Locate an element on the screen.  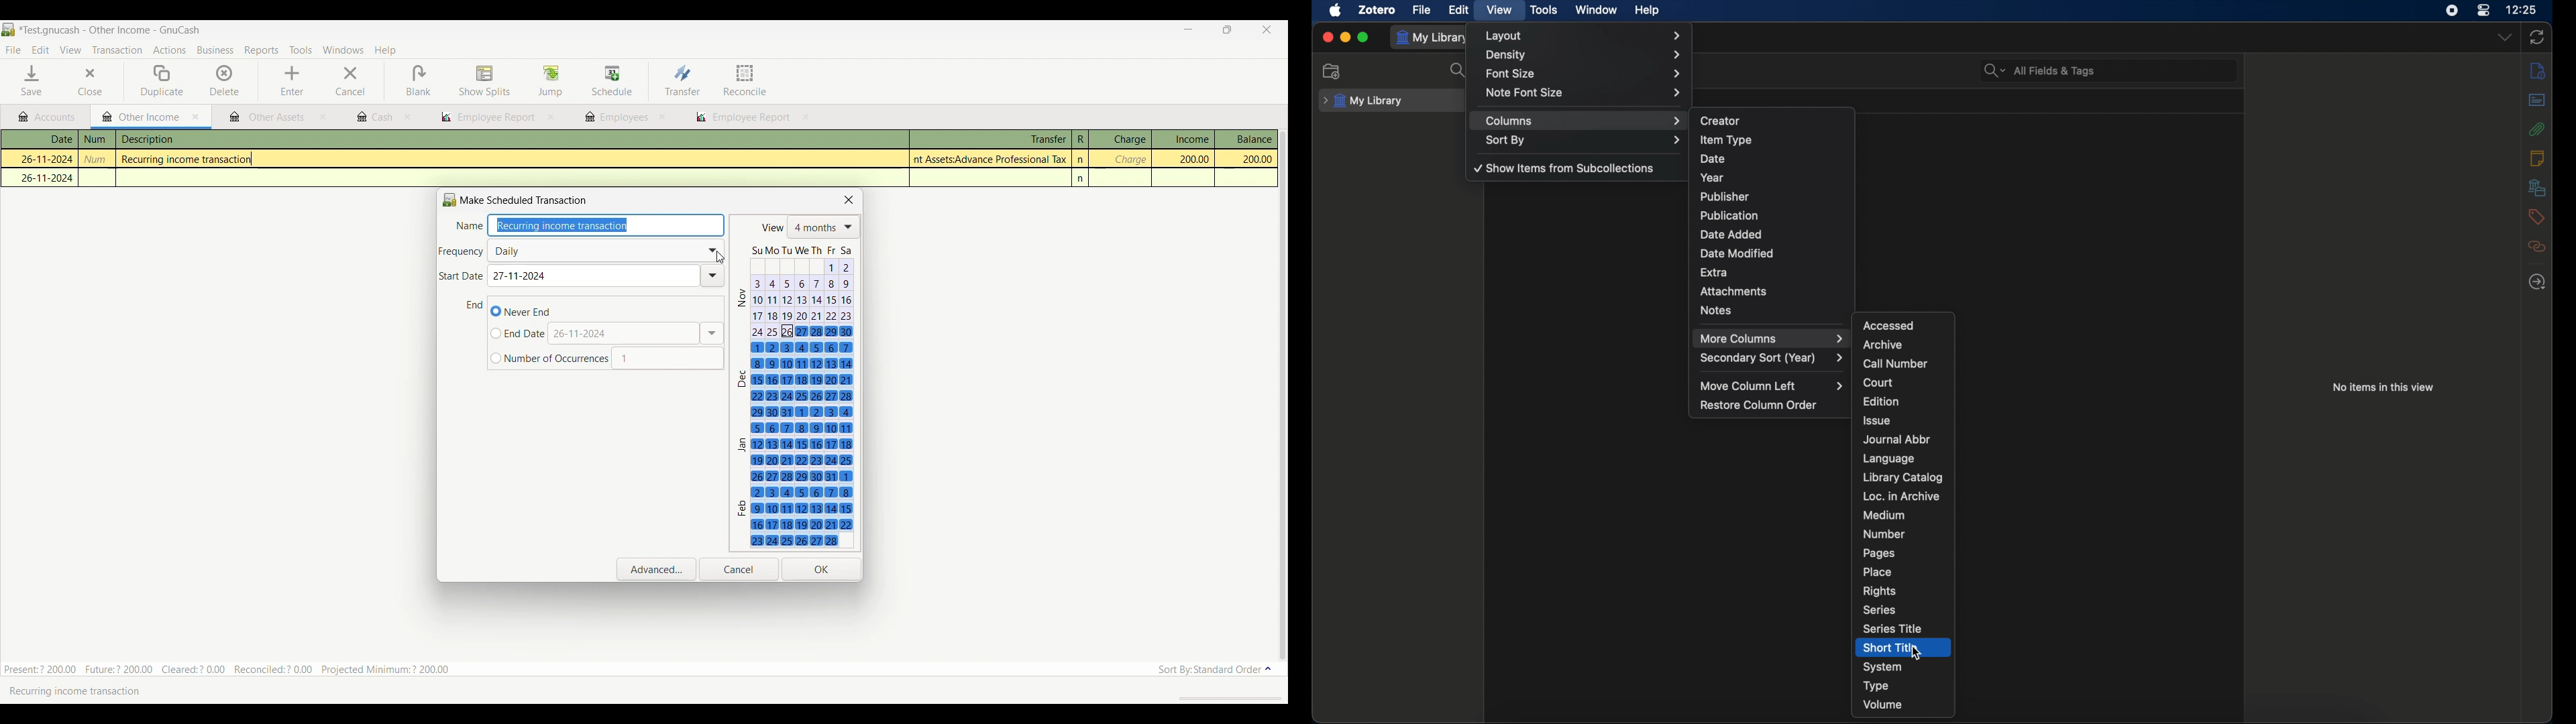
Open advanced settings is located at coordinates (657, 569).